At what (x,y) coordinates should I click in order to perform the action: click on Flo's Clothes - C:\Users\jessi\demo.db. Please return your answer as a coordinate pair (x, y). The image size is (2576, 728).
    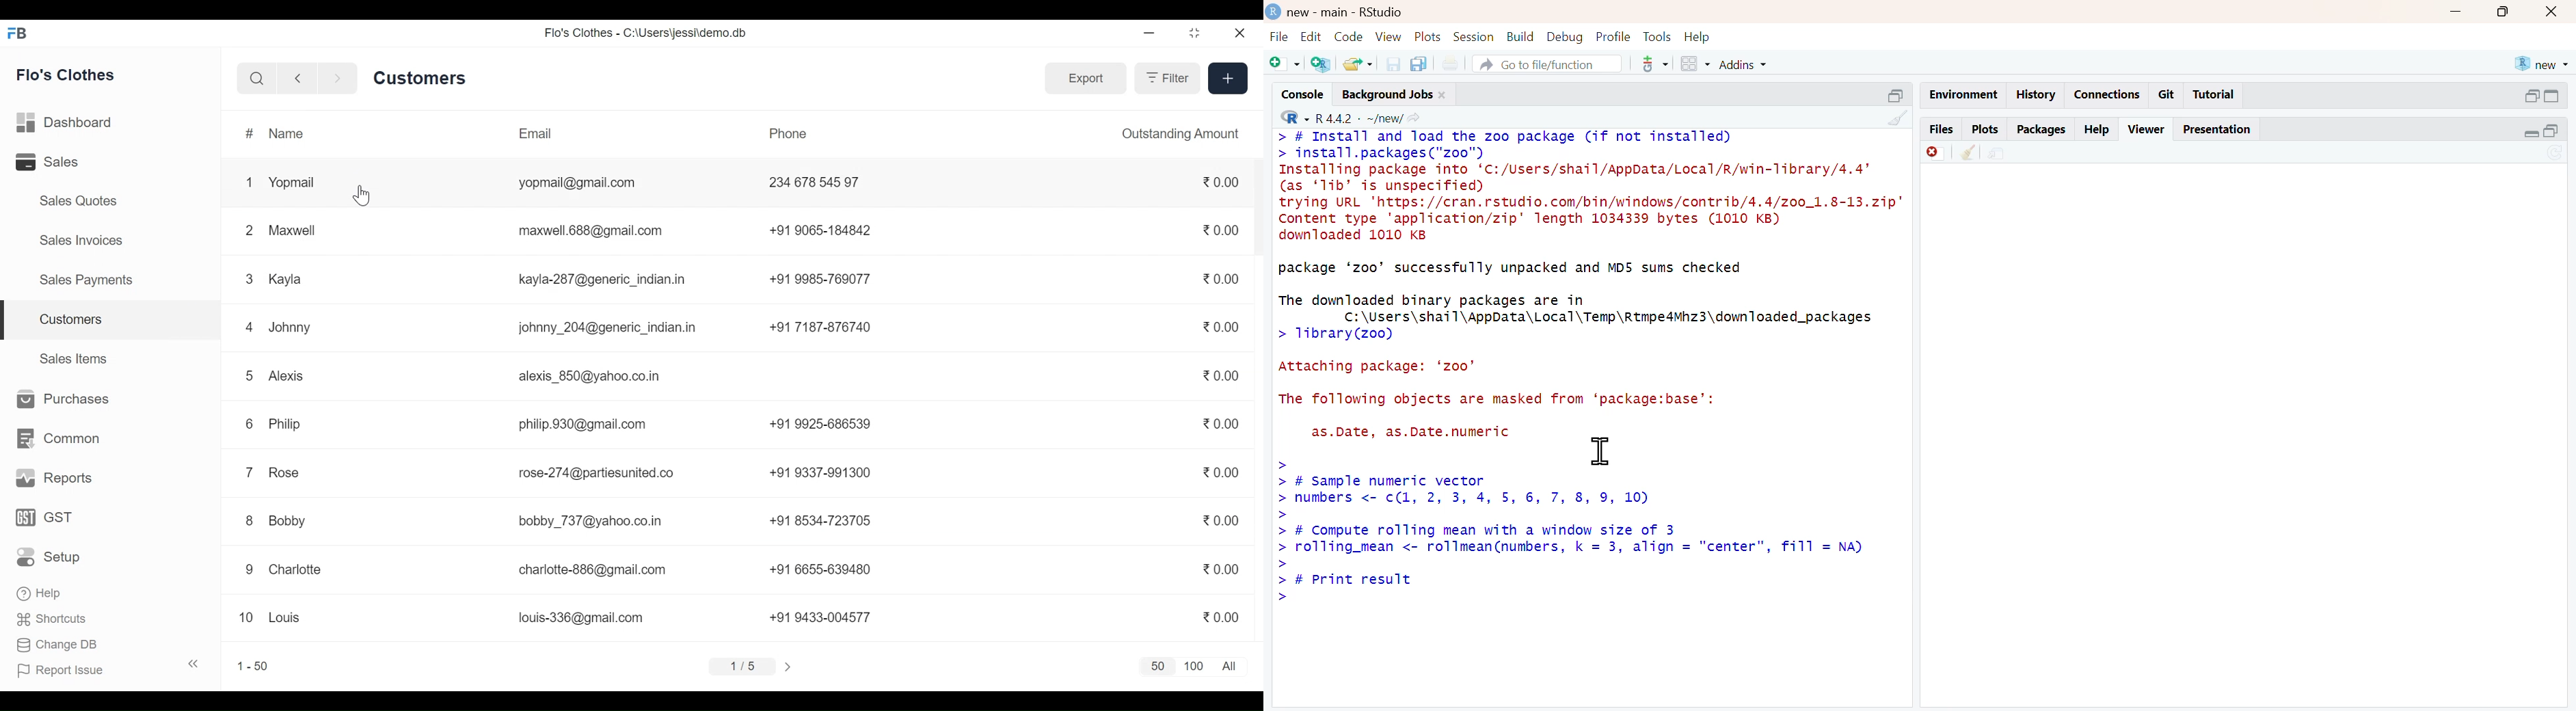
    Looking at the image, I should click on (648, 34).